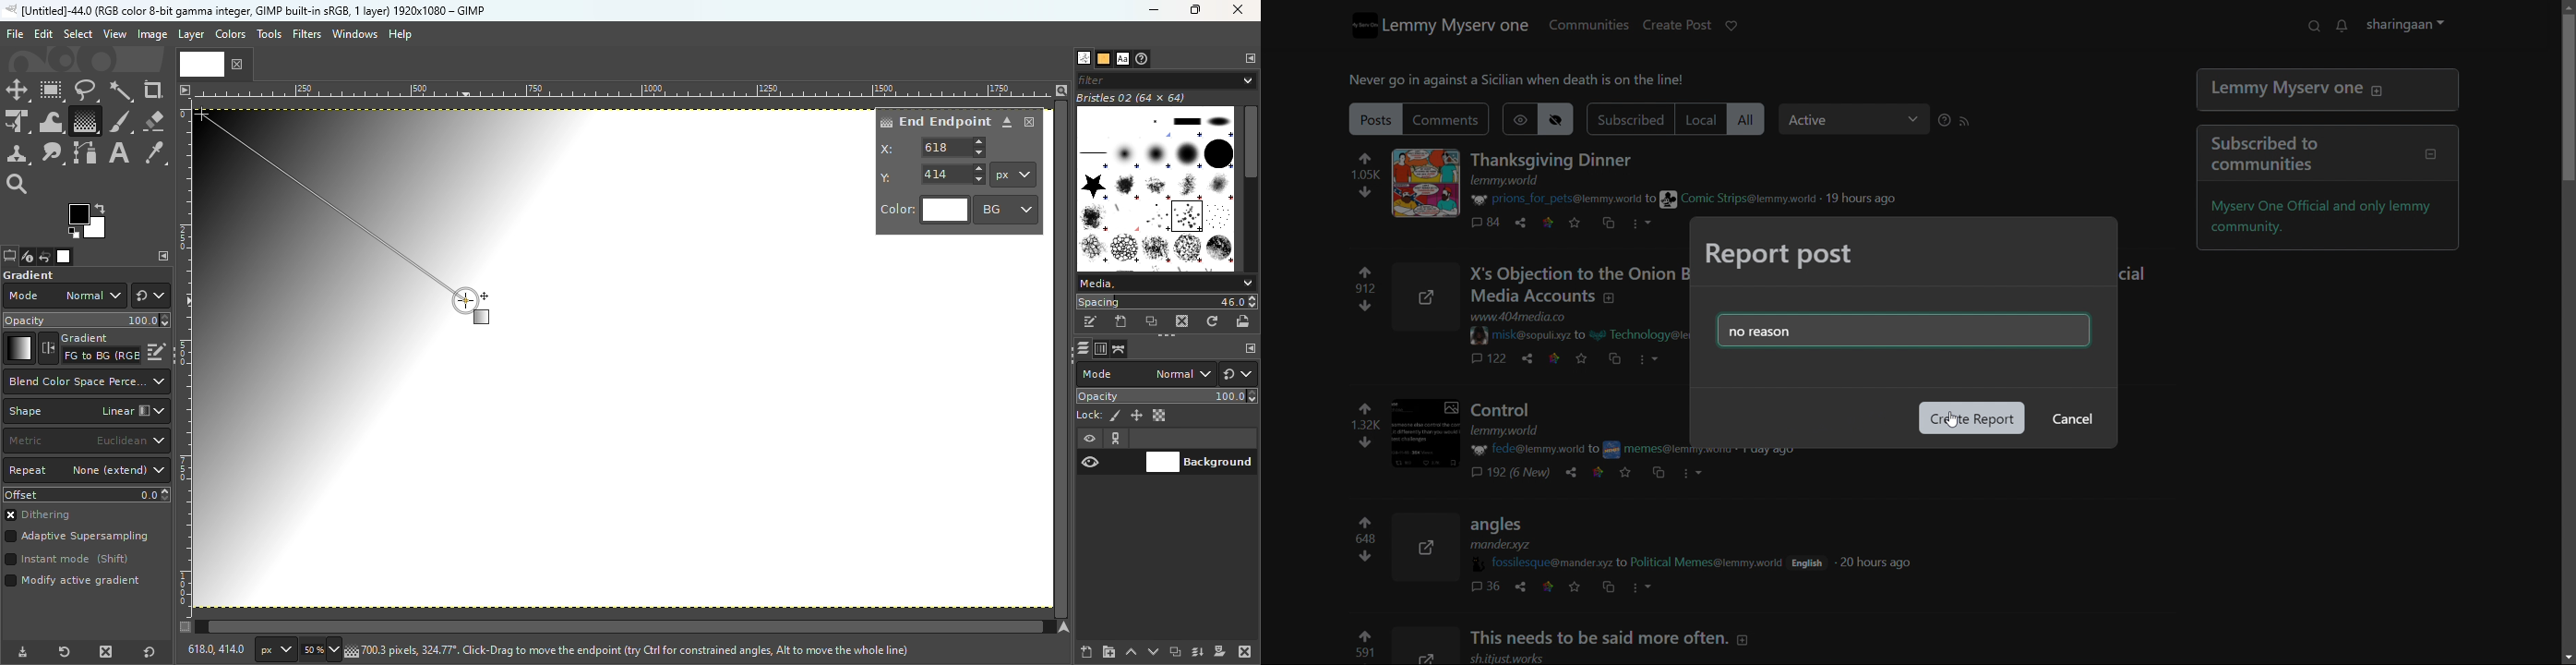 The image size is (2576, 672). I want to click on Vertical scroll bar, so click(616, 627).